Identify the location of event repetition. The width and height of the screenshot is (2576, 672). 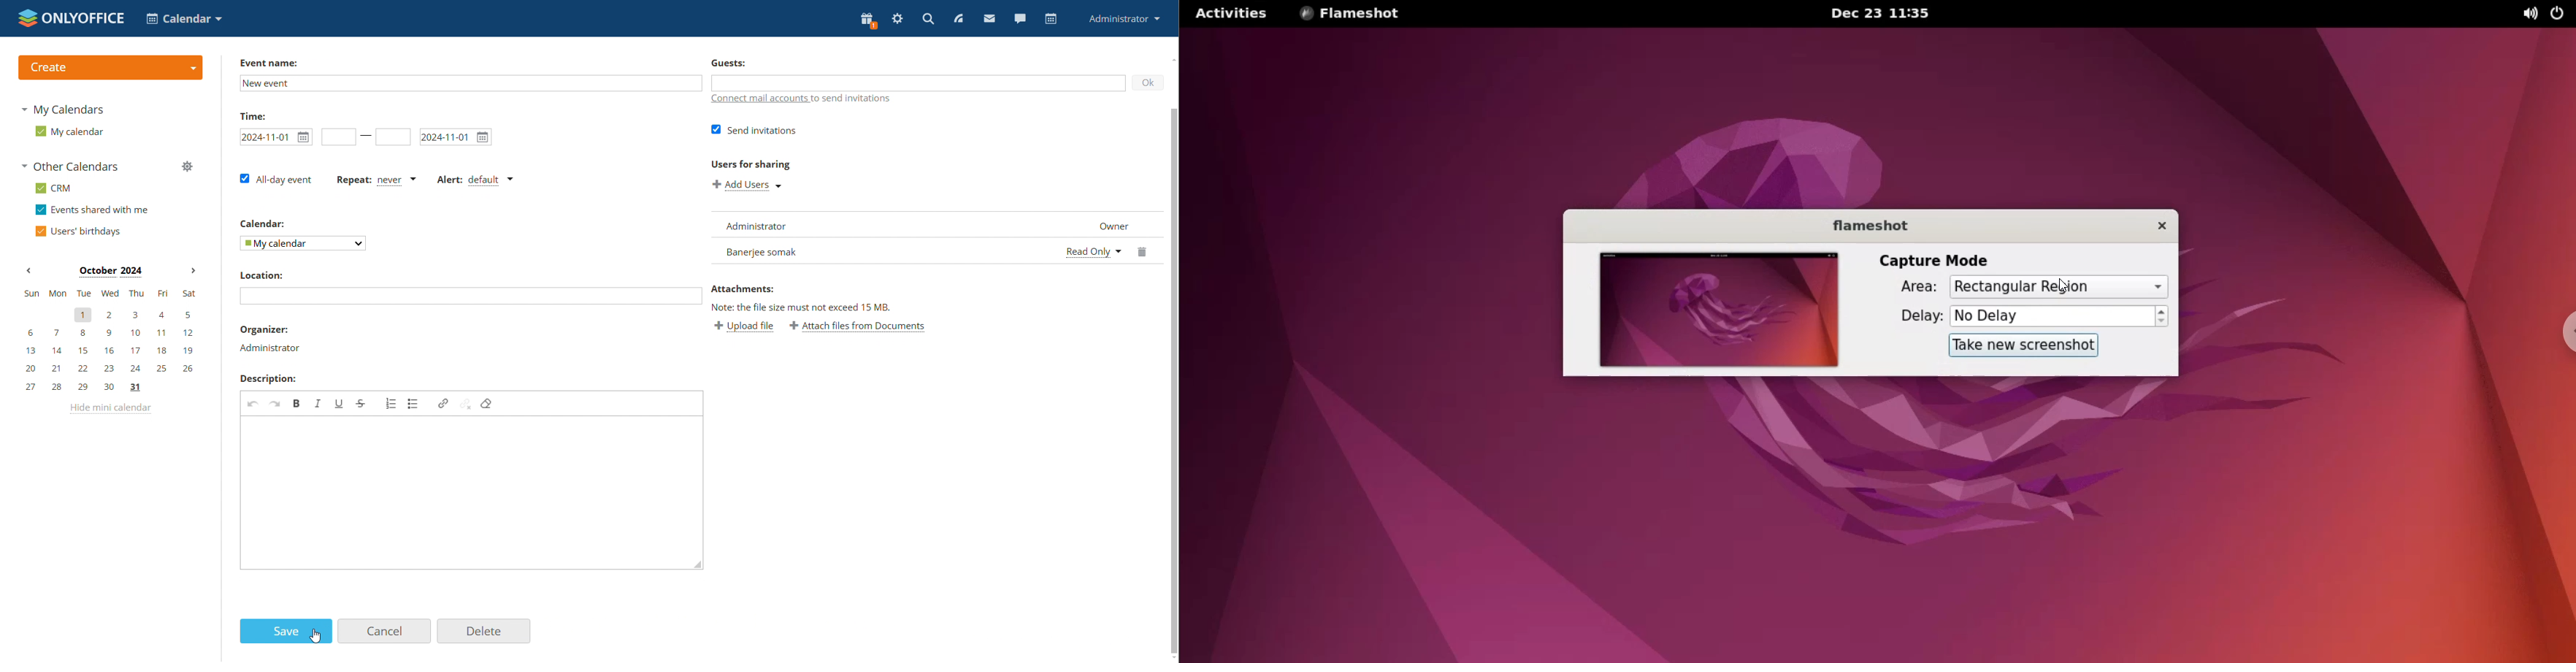
(376, 179).